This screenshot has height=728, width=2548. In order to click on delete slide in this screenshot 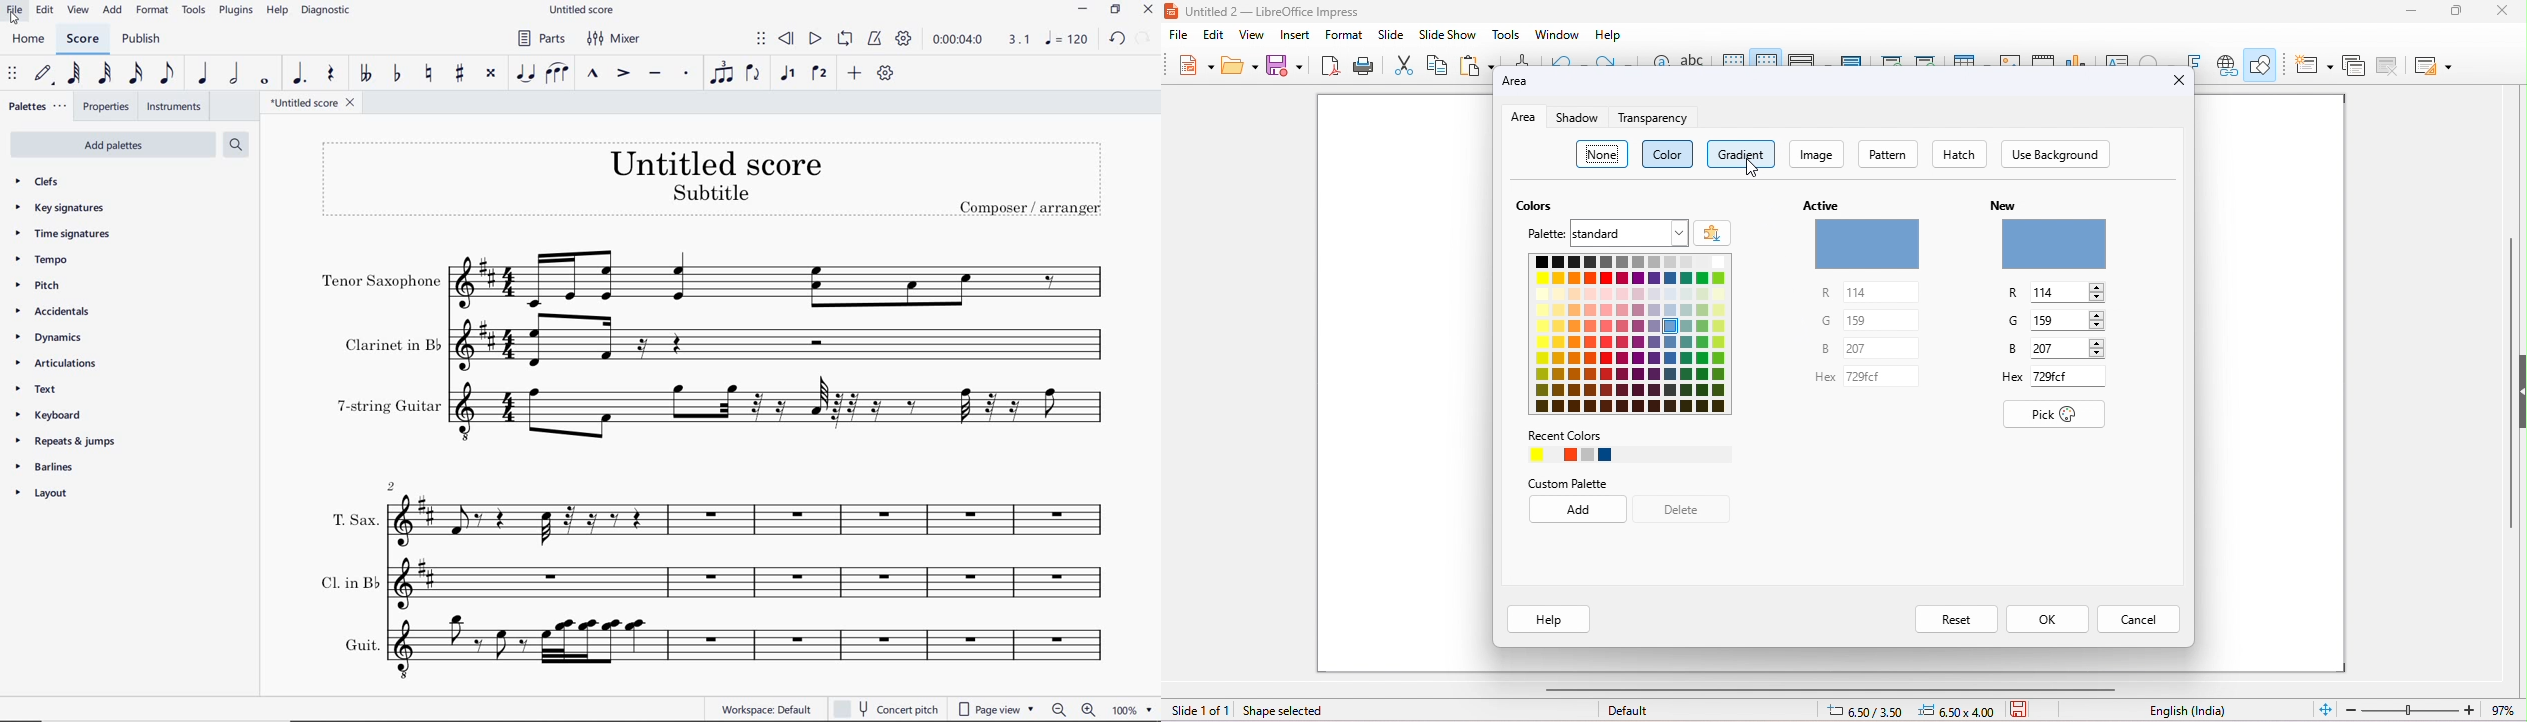, I will do `click(2390, 68)`.